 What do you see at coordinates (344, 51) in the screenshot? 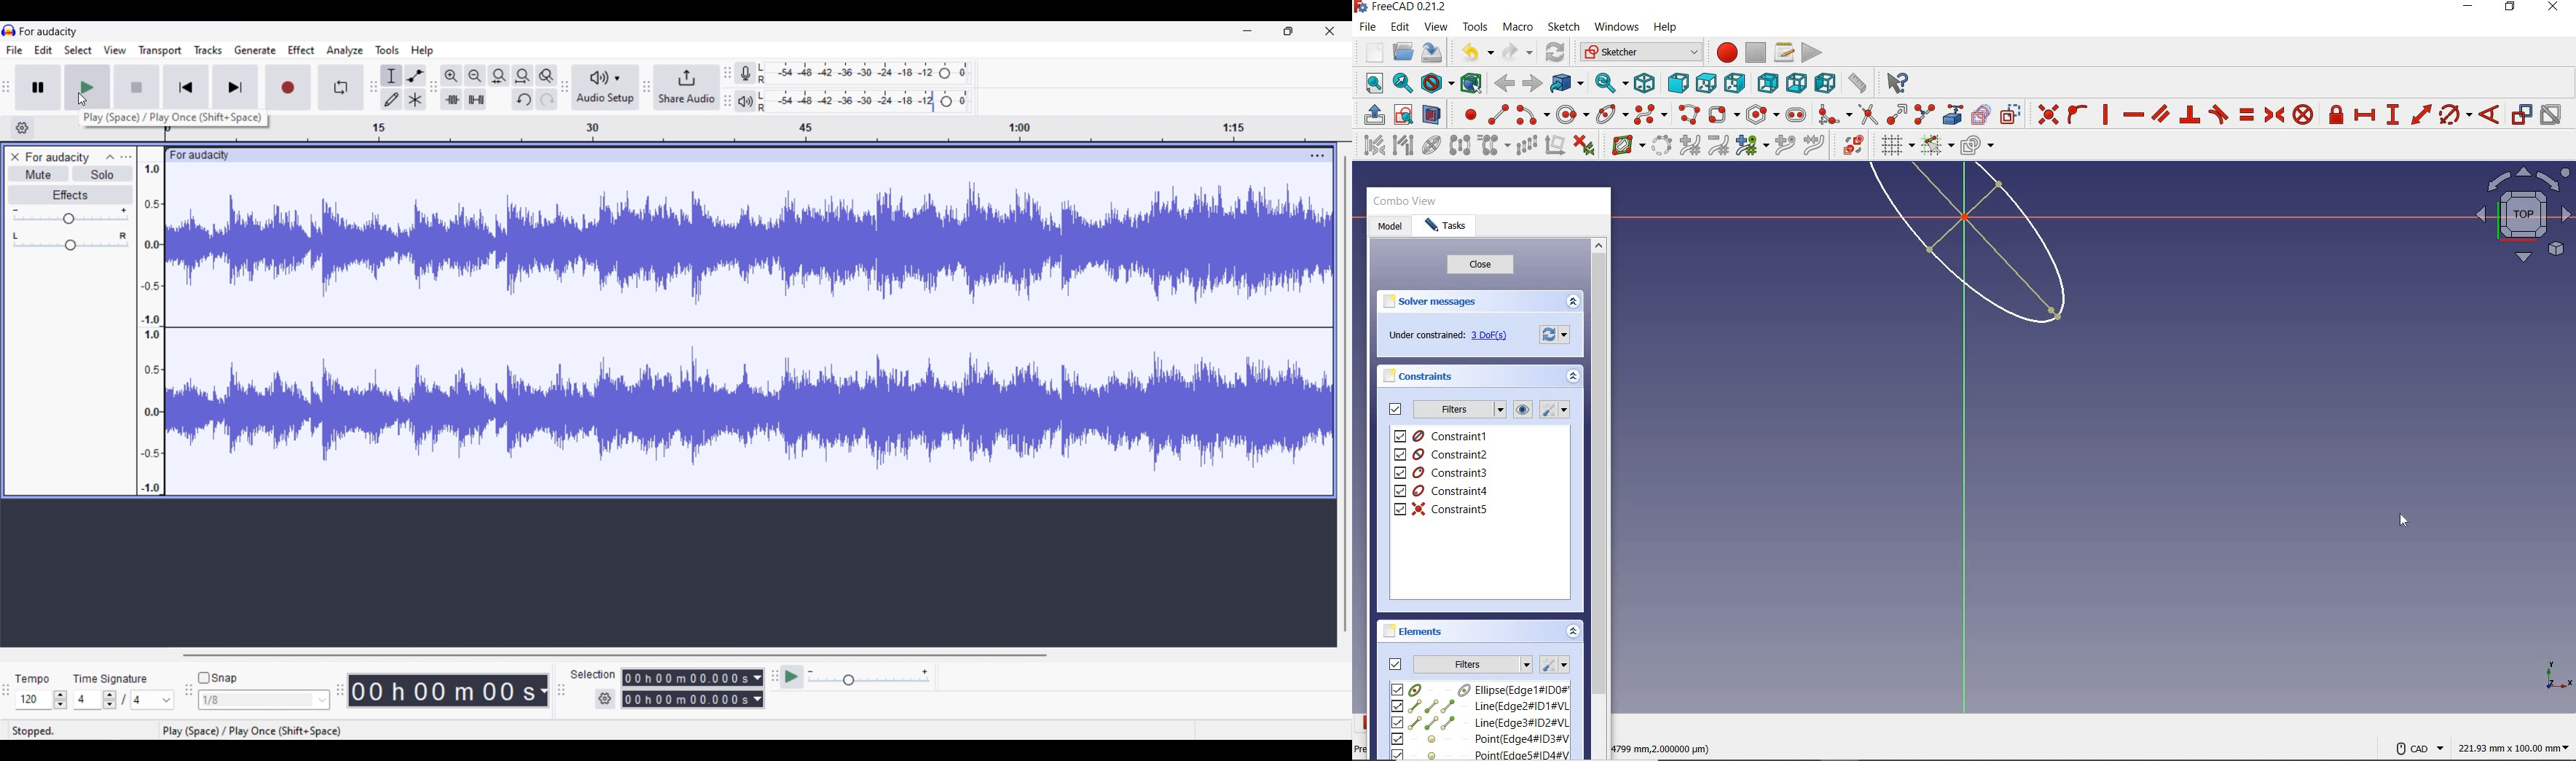
I see `Analyze menu` at bounding box center [344, 51].